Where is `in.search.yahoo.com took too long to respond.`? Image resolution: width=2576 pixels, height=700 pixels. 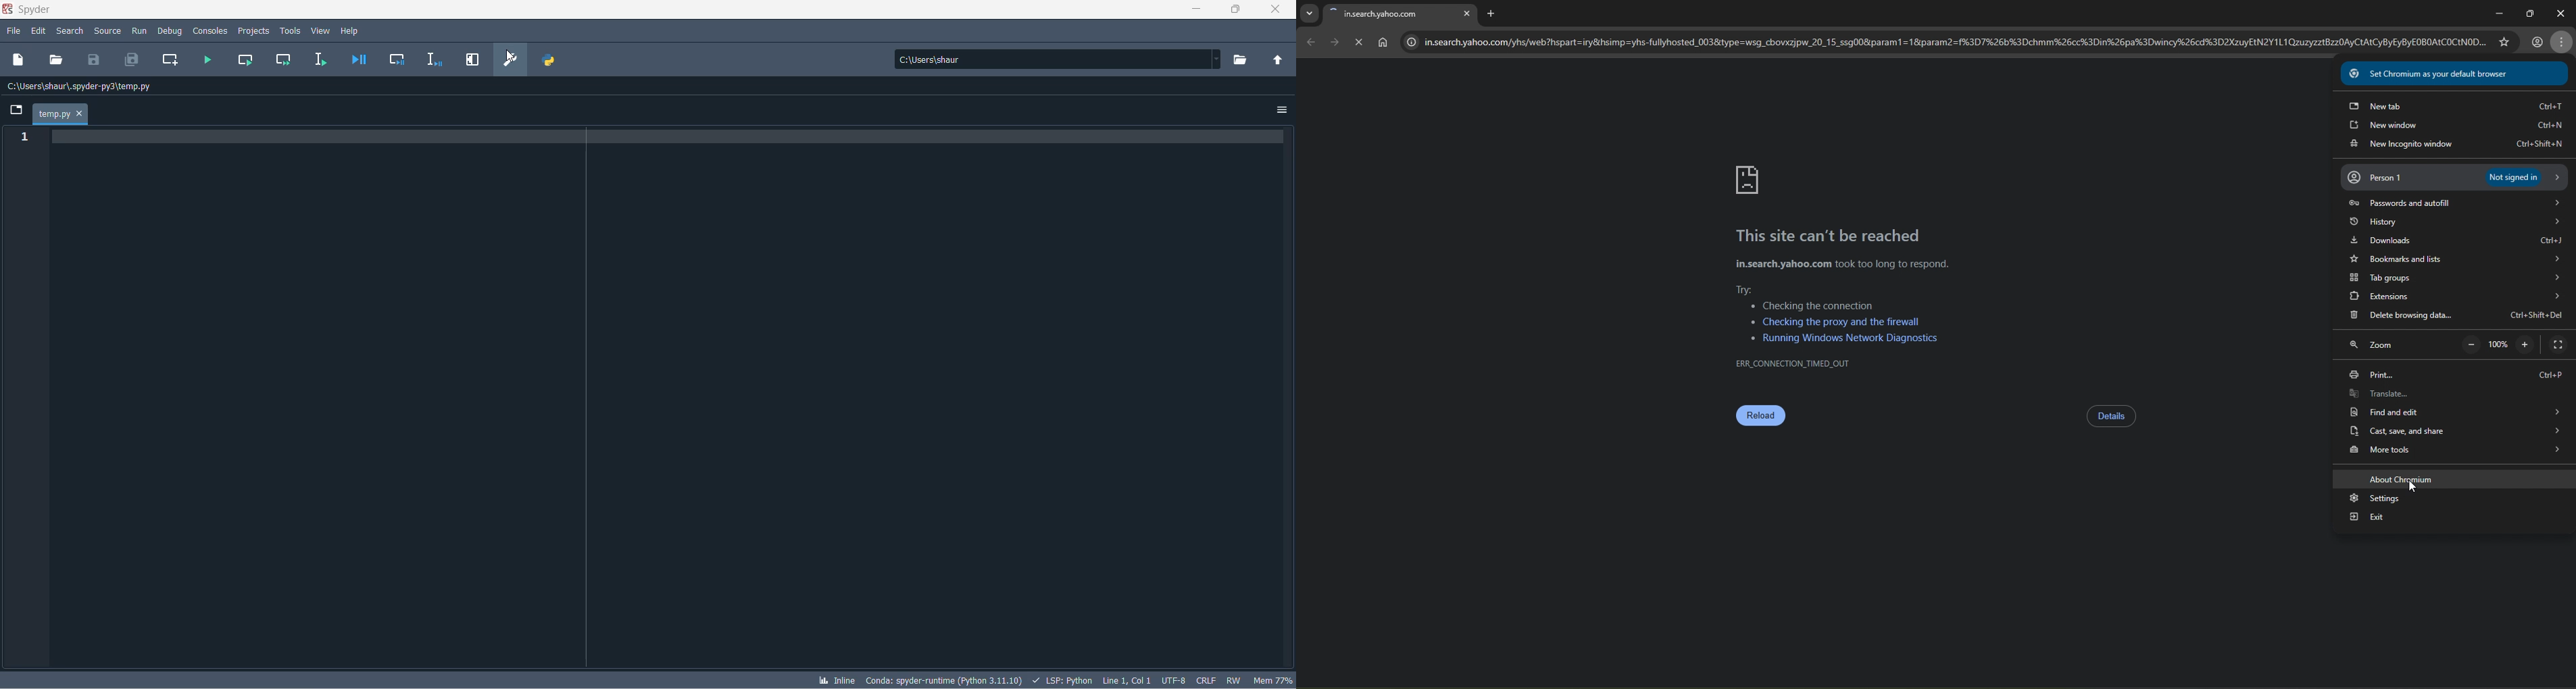 in.search.yahoo.com took too long to respond. is located at coordinates (1842, 265).